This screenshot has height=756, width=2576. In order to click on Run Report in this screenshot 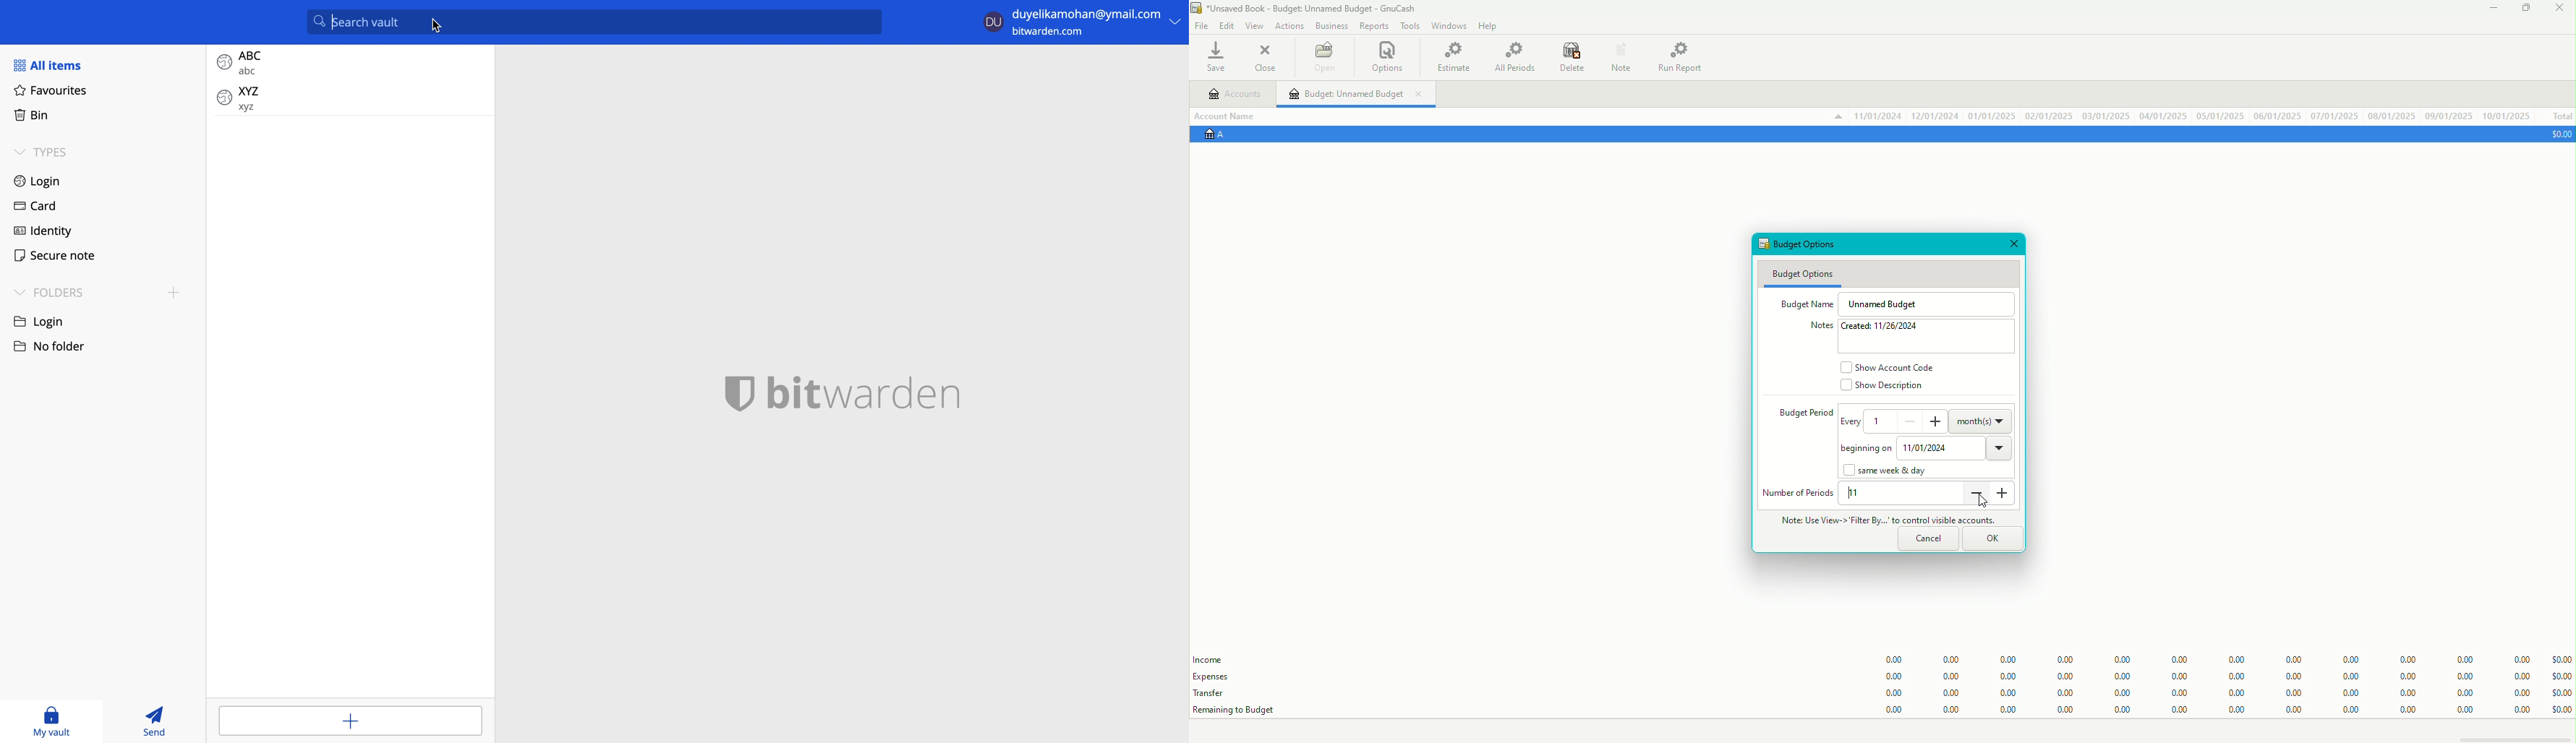, I will do `click(1686, 56)`.